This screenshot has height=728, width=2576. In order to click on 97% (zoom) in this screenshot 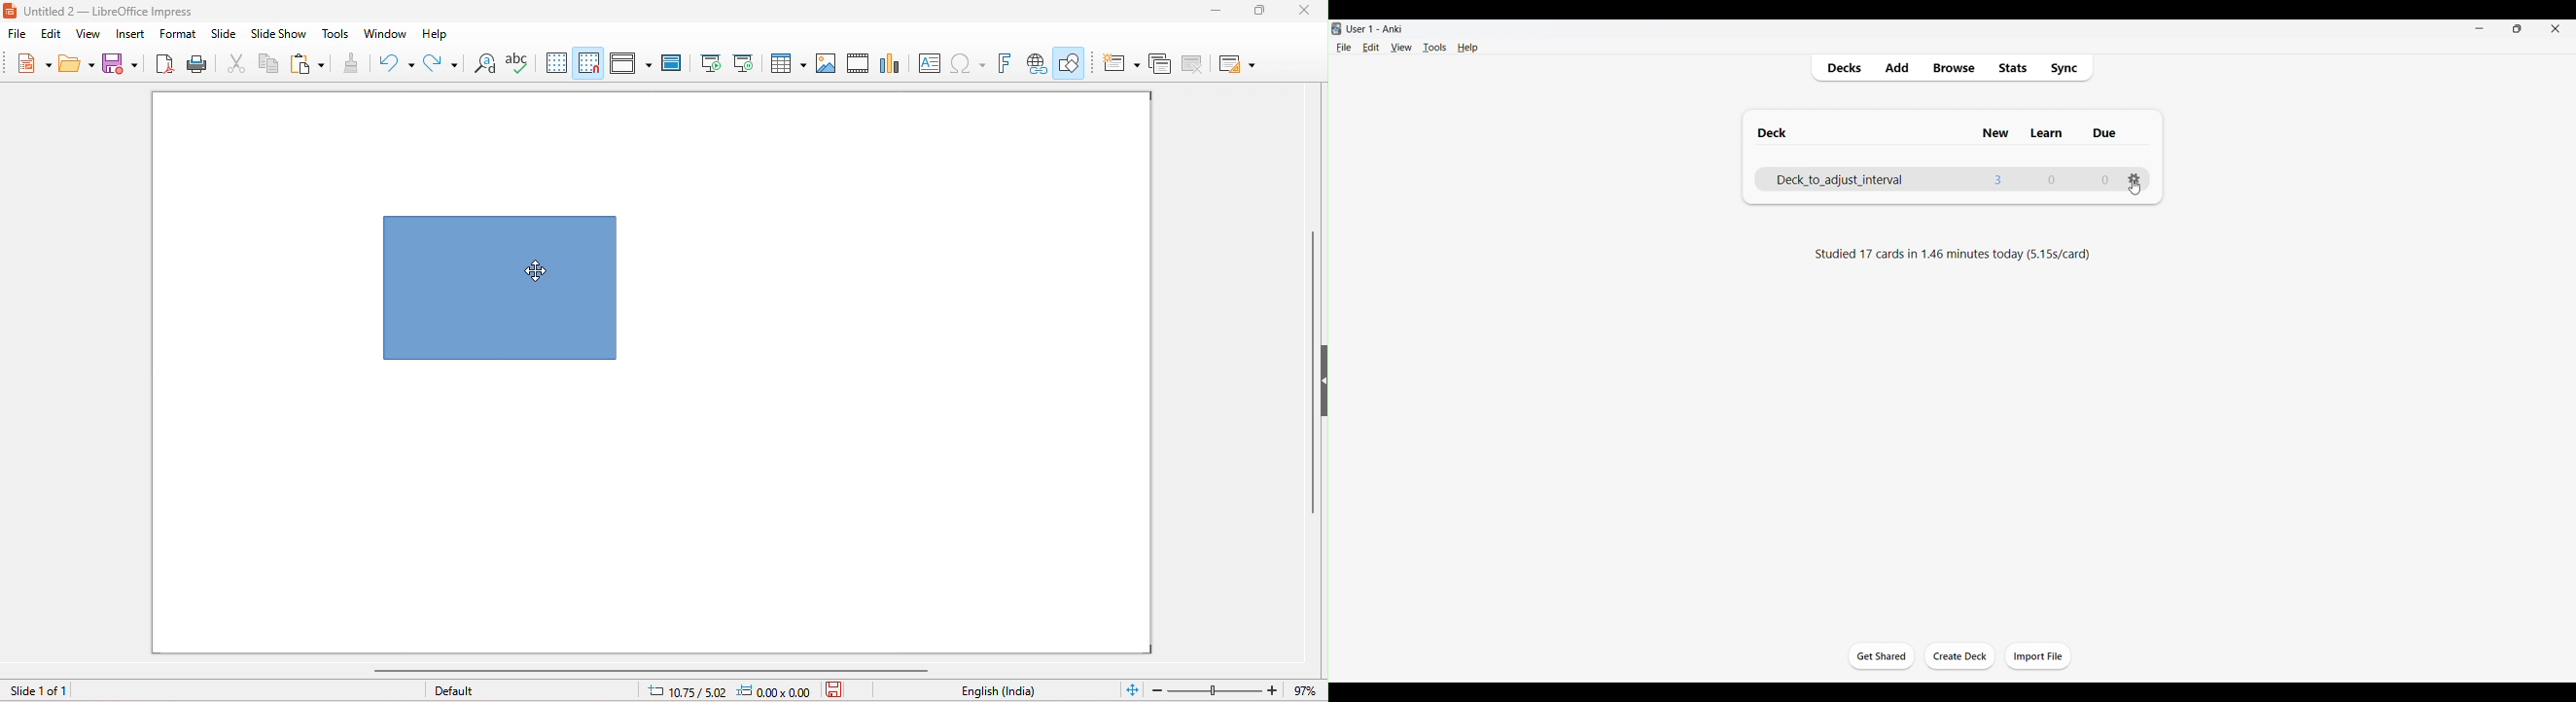, I will do `click(1233, 690)`.